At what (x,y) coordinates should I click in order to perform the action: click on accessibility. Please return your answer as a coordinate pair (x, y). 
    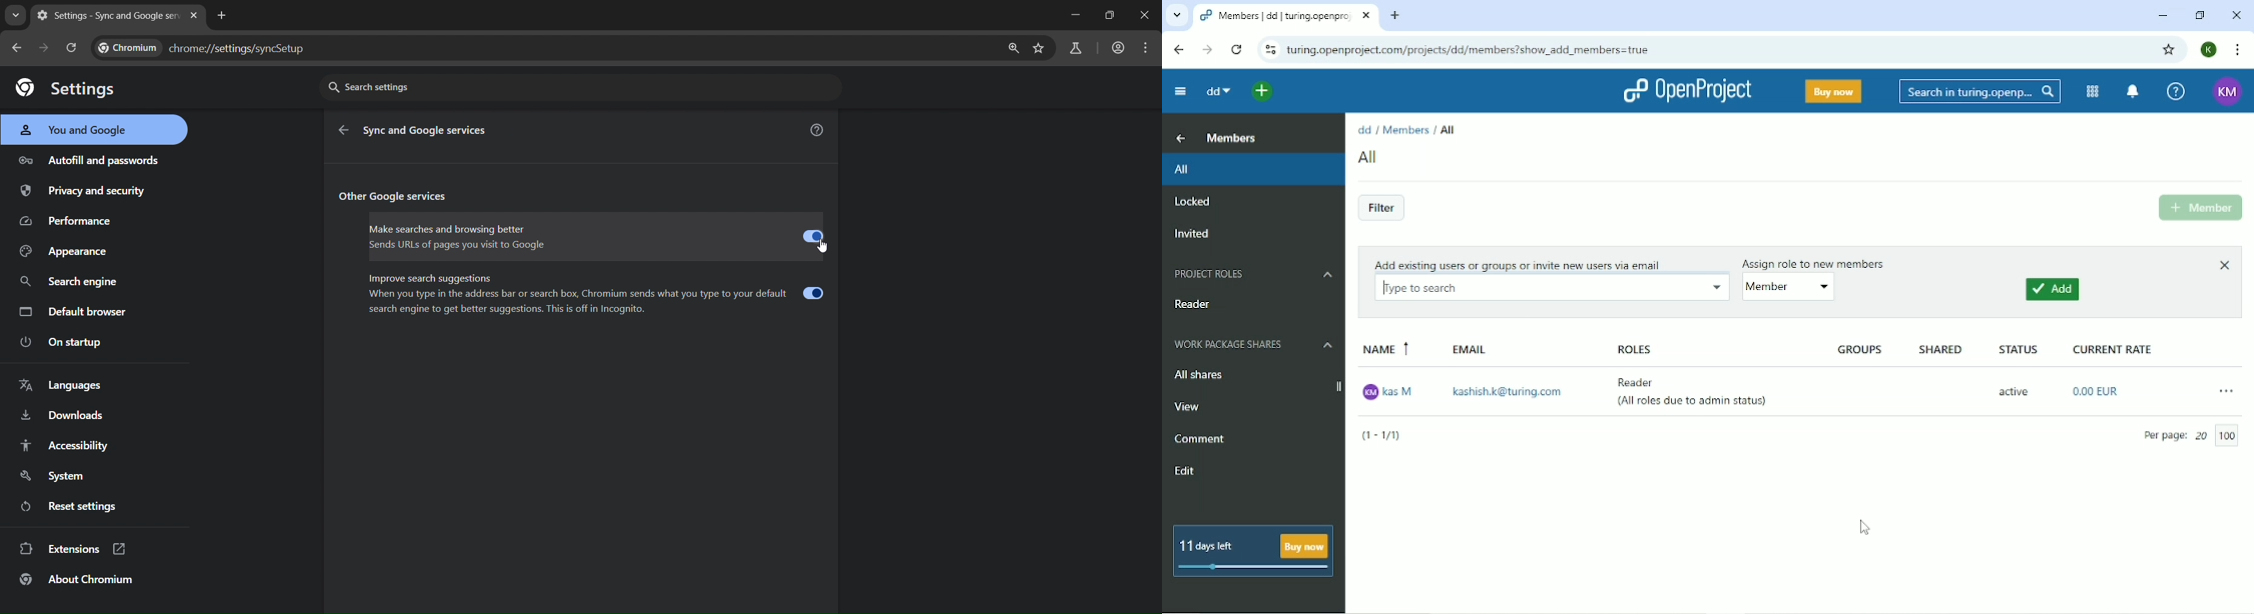
    Looking at the image, I should click on (68, 446).